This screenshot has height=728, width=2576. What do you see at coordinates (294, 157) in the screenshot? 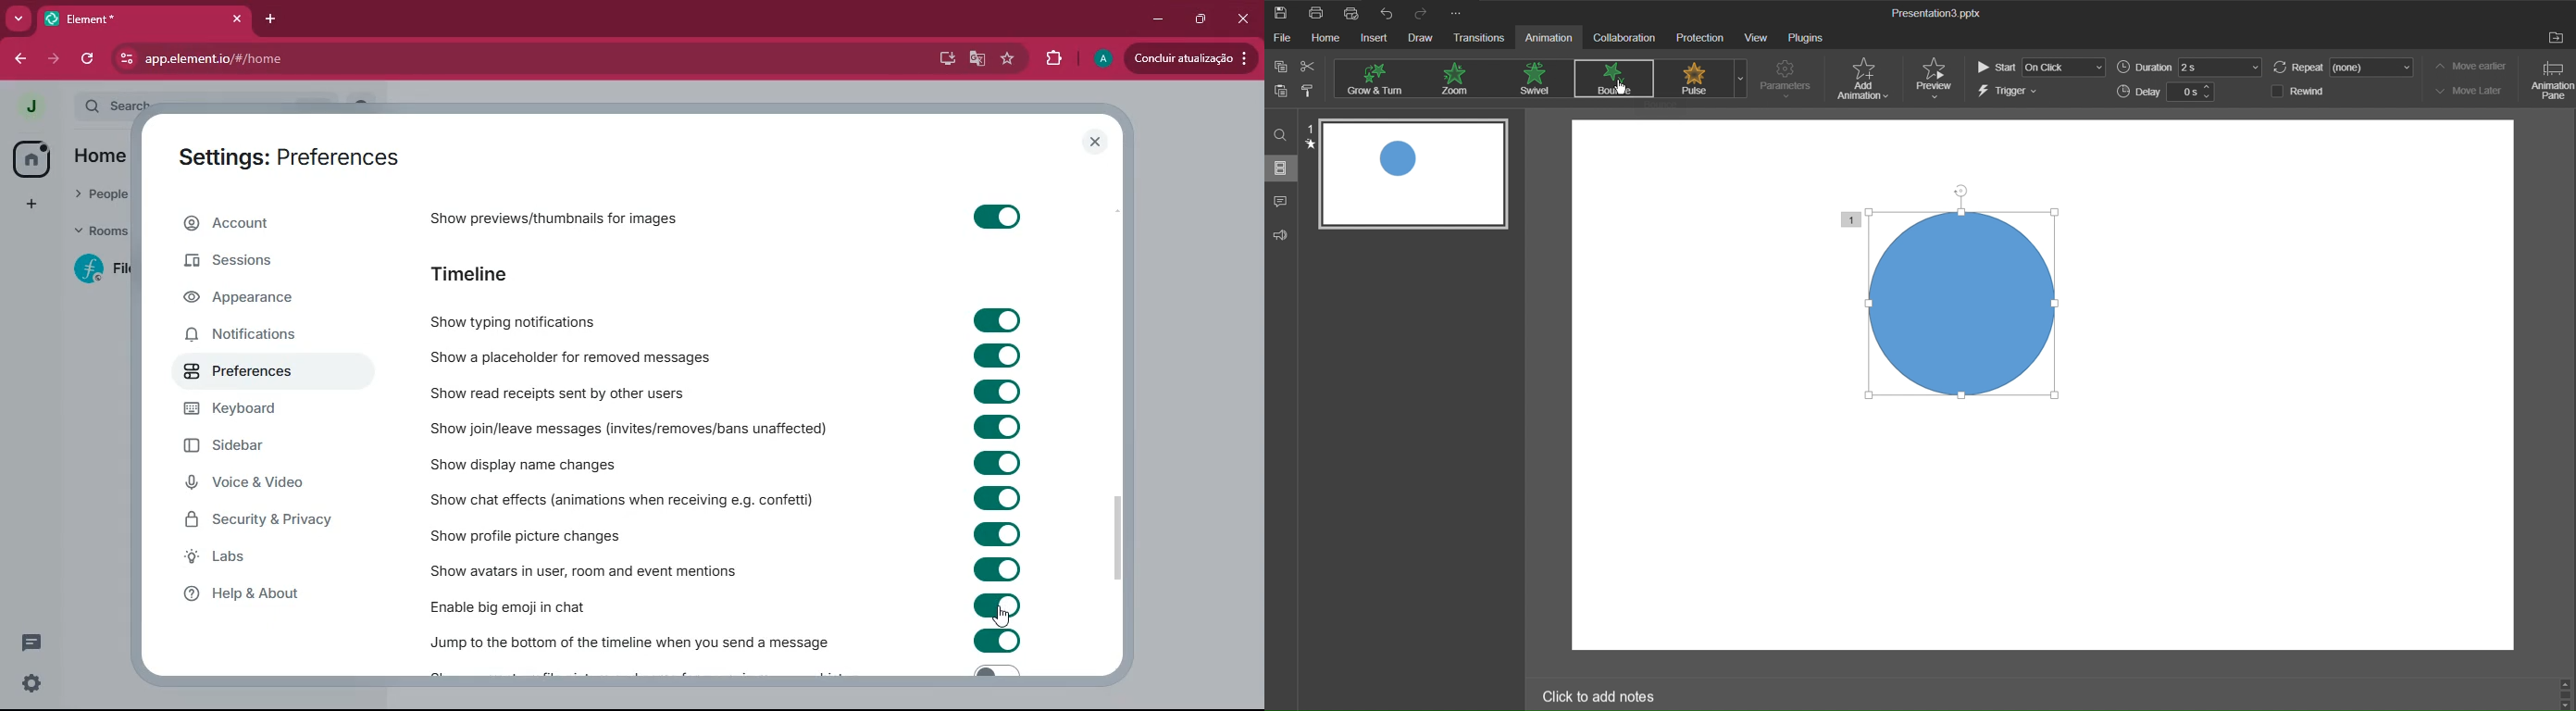
I see `settings: preferences` at bounding box center [294, 157].